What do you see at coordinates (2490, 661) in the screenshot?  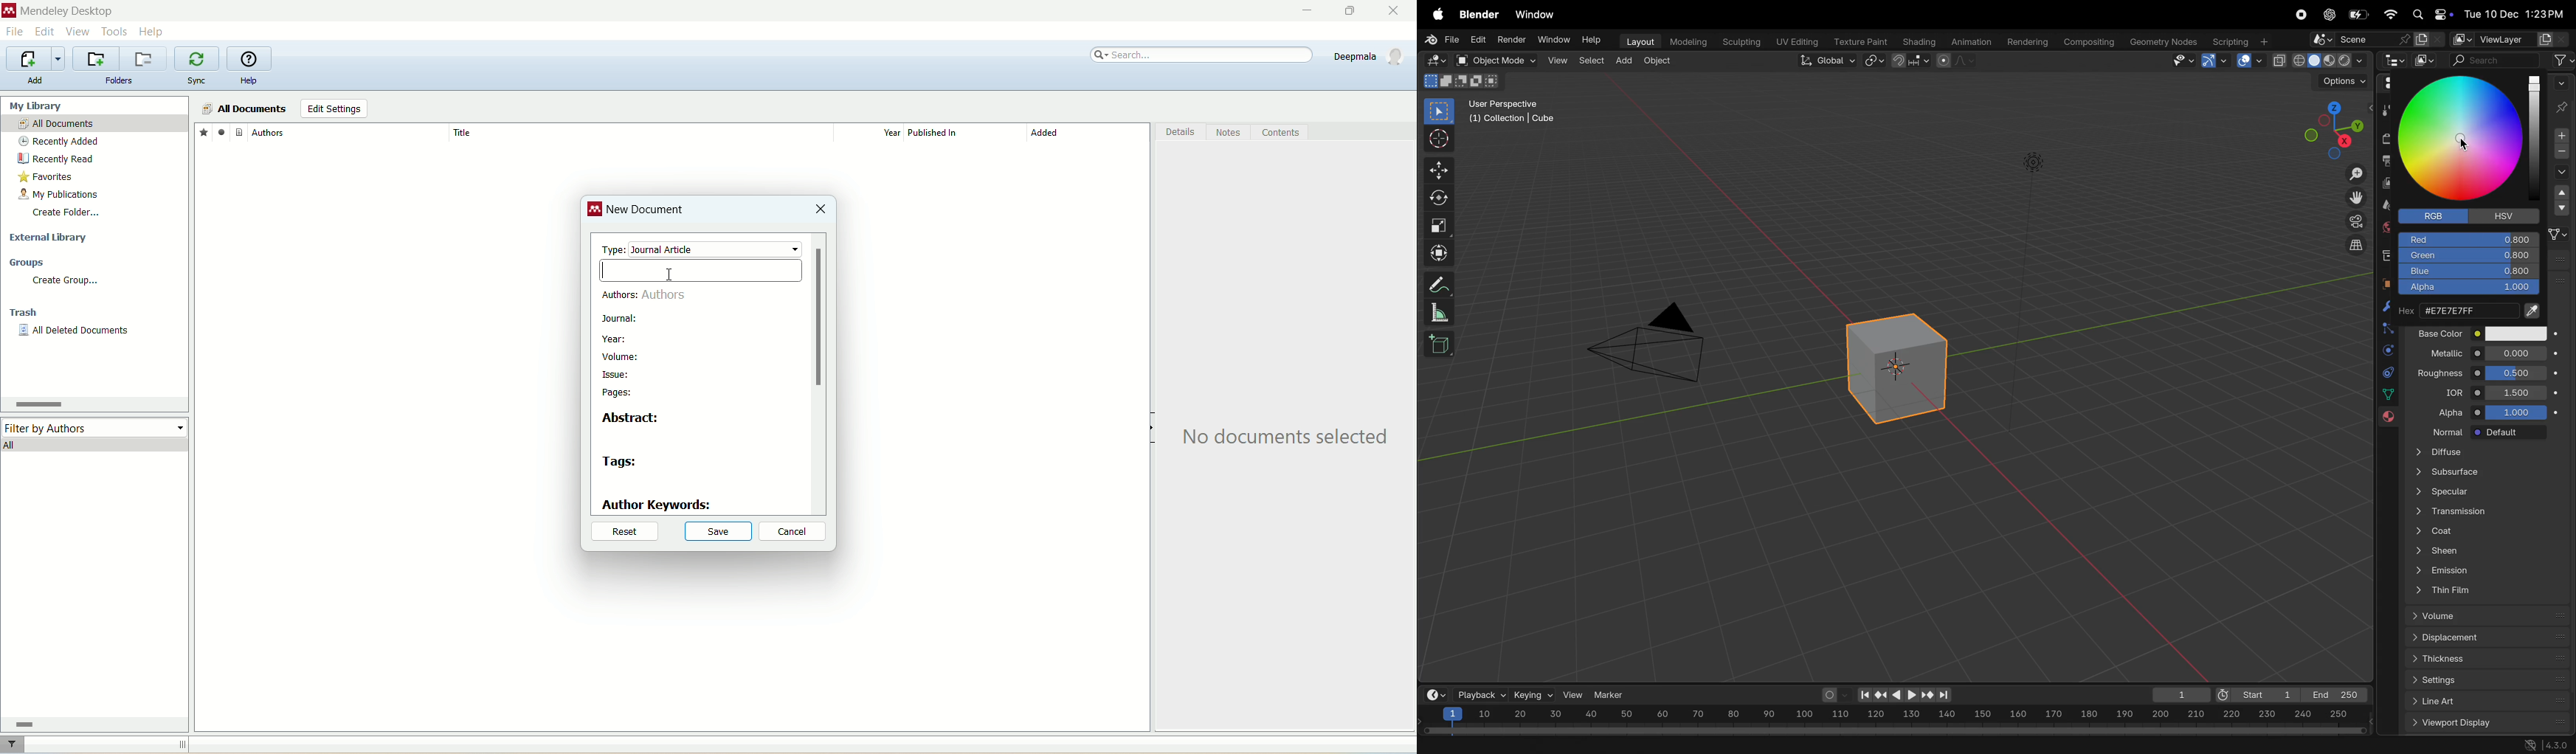 I see `thickness` at bounding box center [2490, 661].